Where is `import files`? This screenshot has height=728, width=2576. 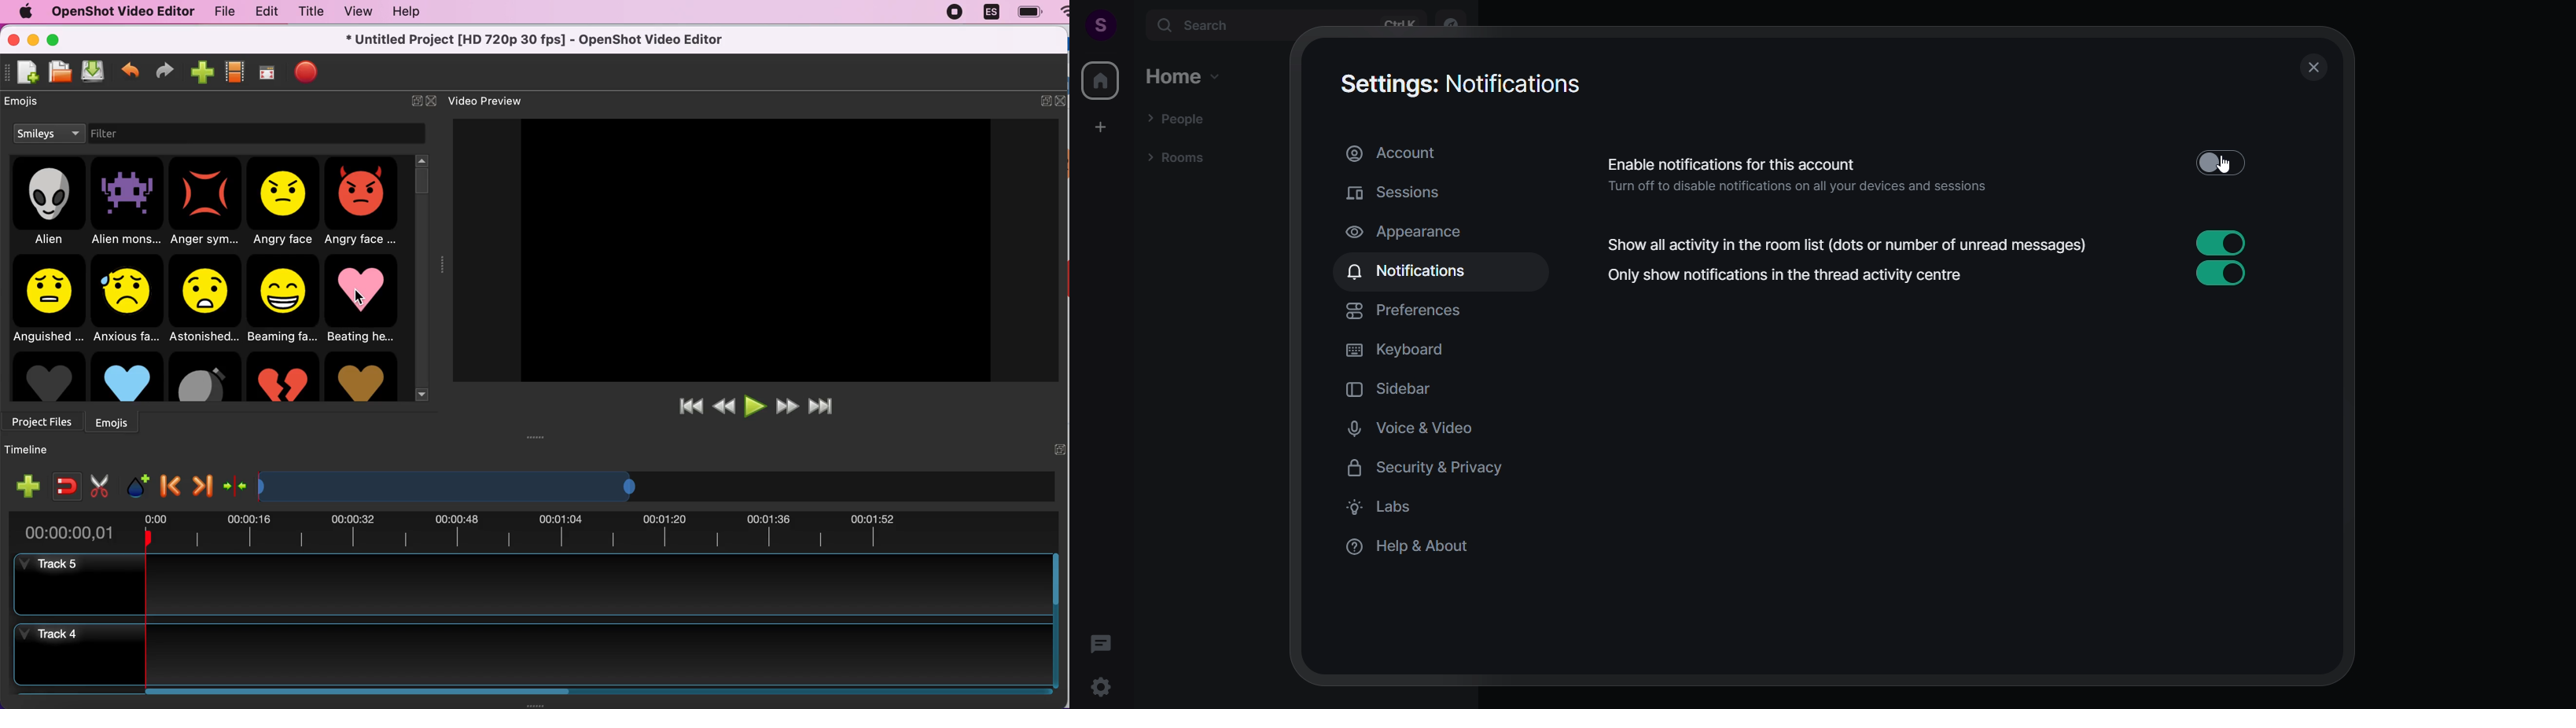
import files is located at coordinates (201, 70).